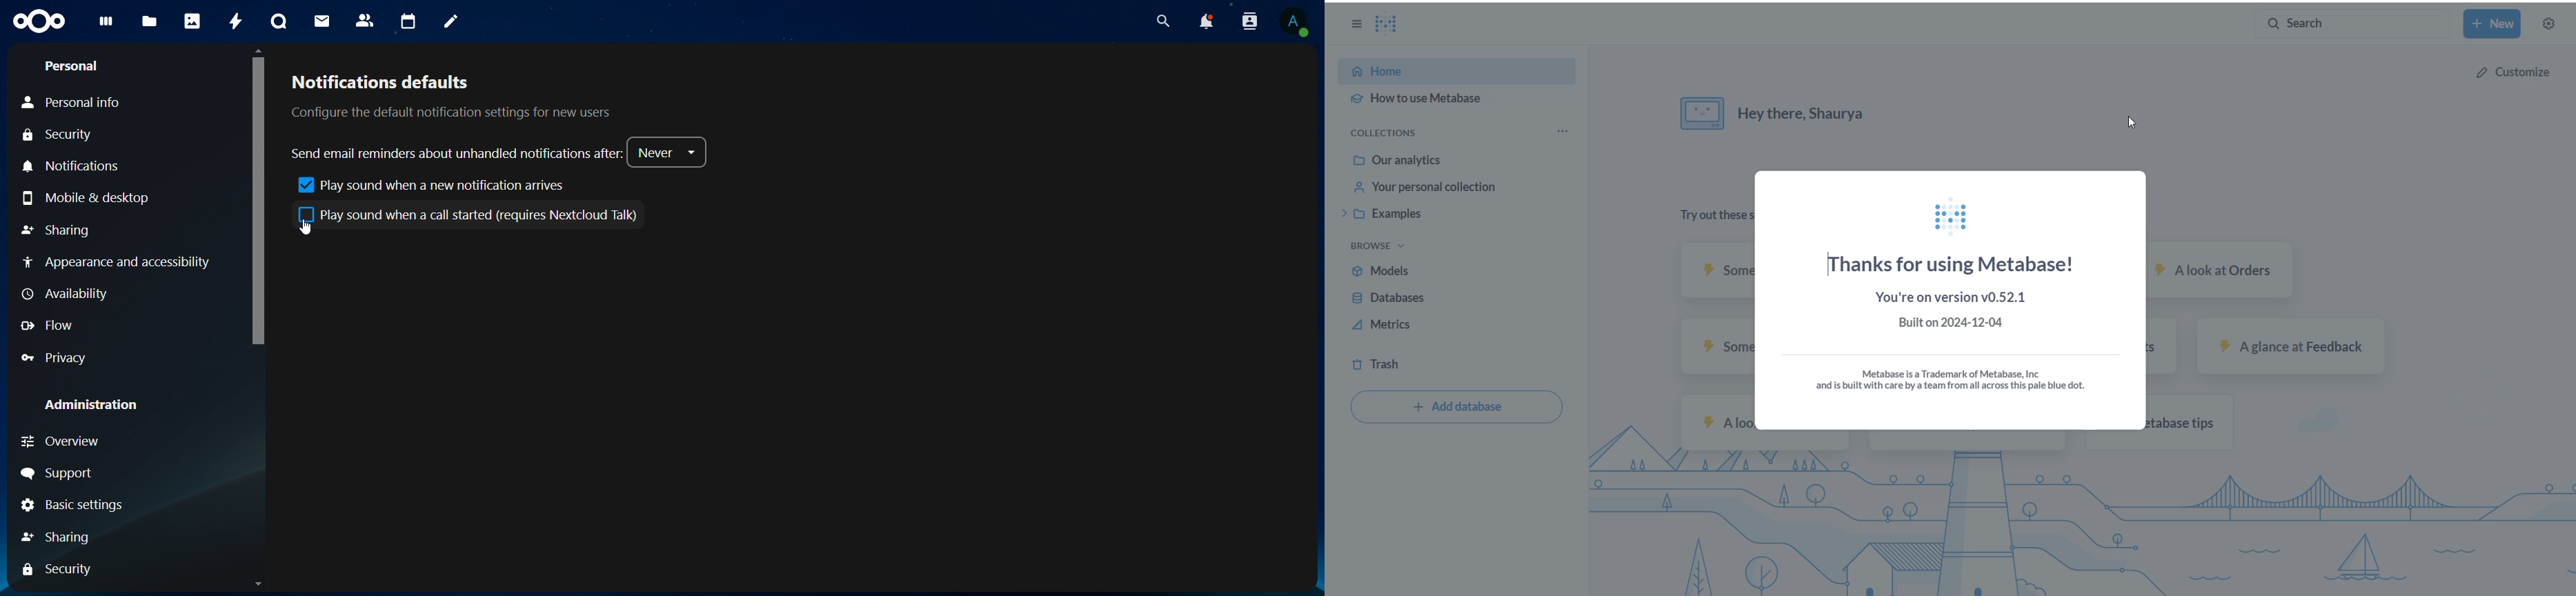 The height and width of the screenshot is (616, 2576). Describe the element at coordinates (70, 66) in the screenshot. I see `Personal` at that location.